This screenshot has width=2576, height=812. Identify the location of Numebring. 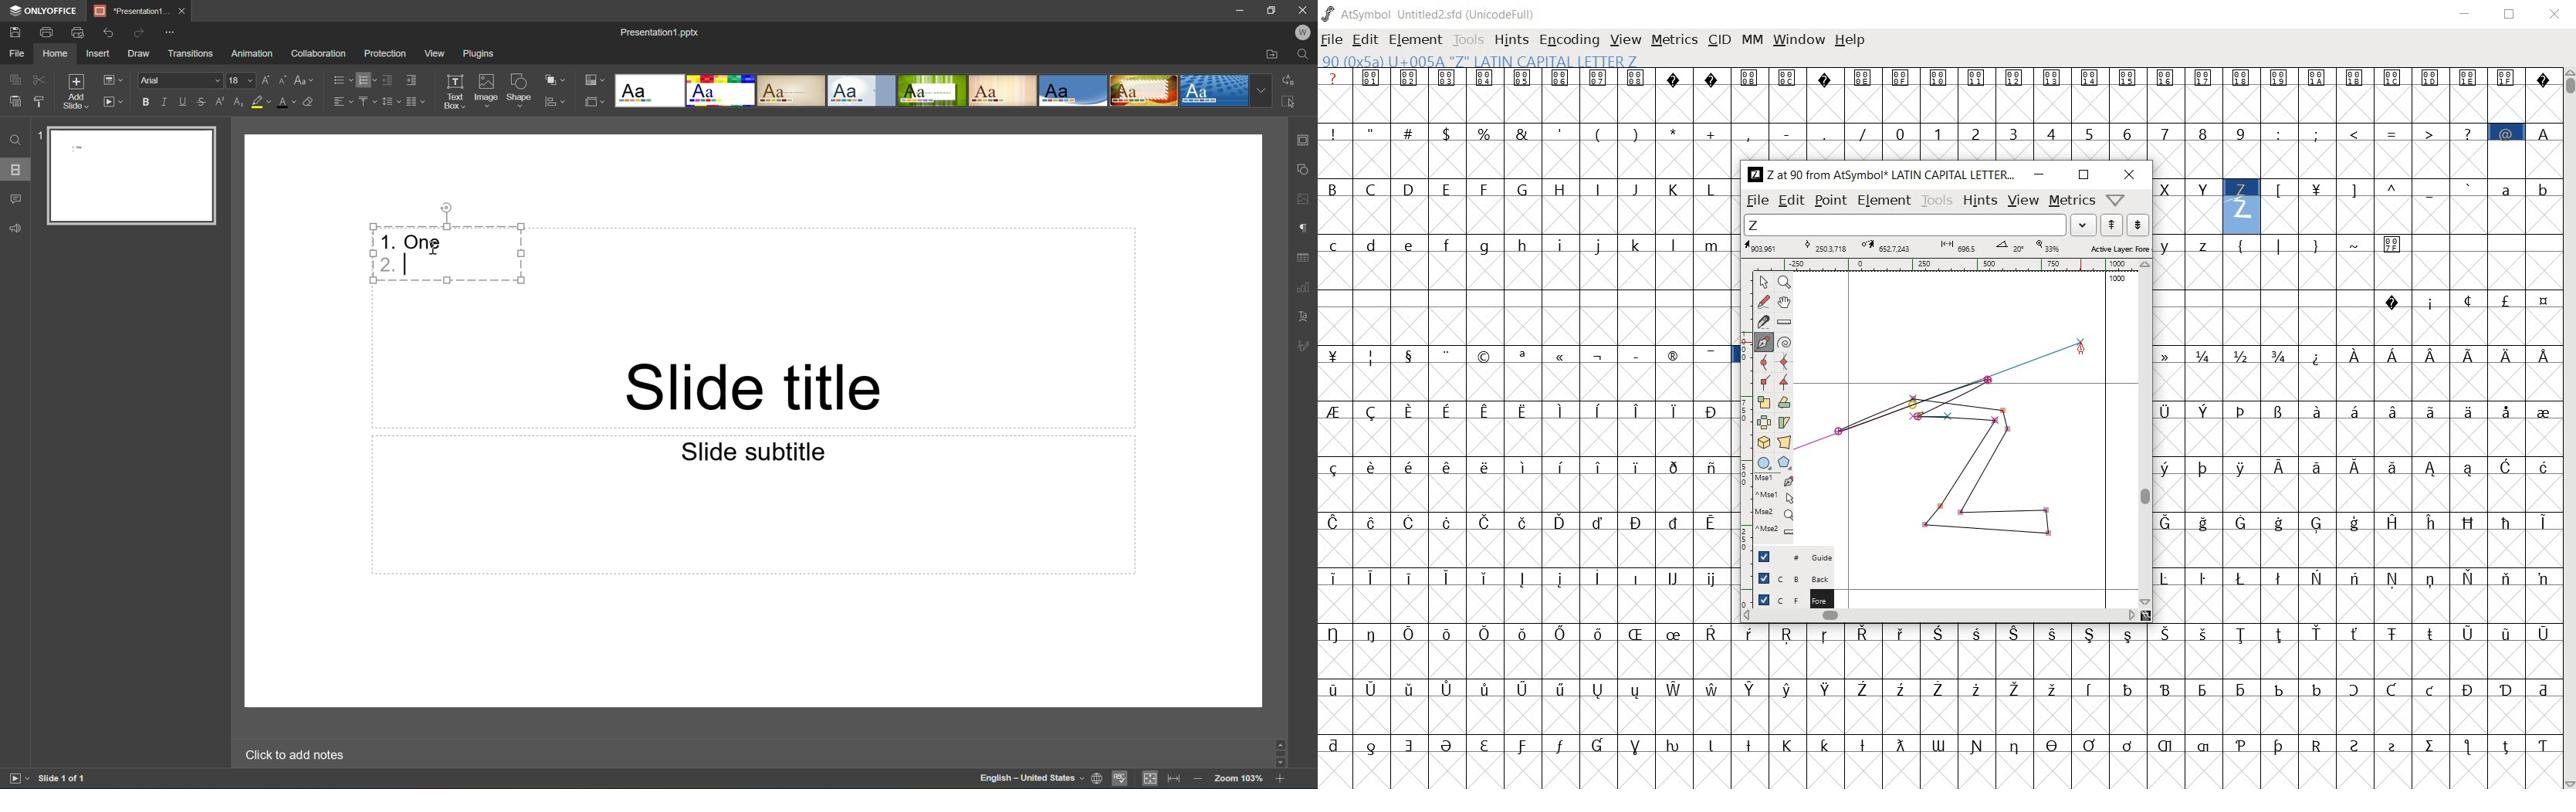
(368, 79).